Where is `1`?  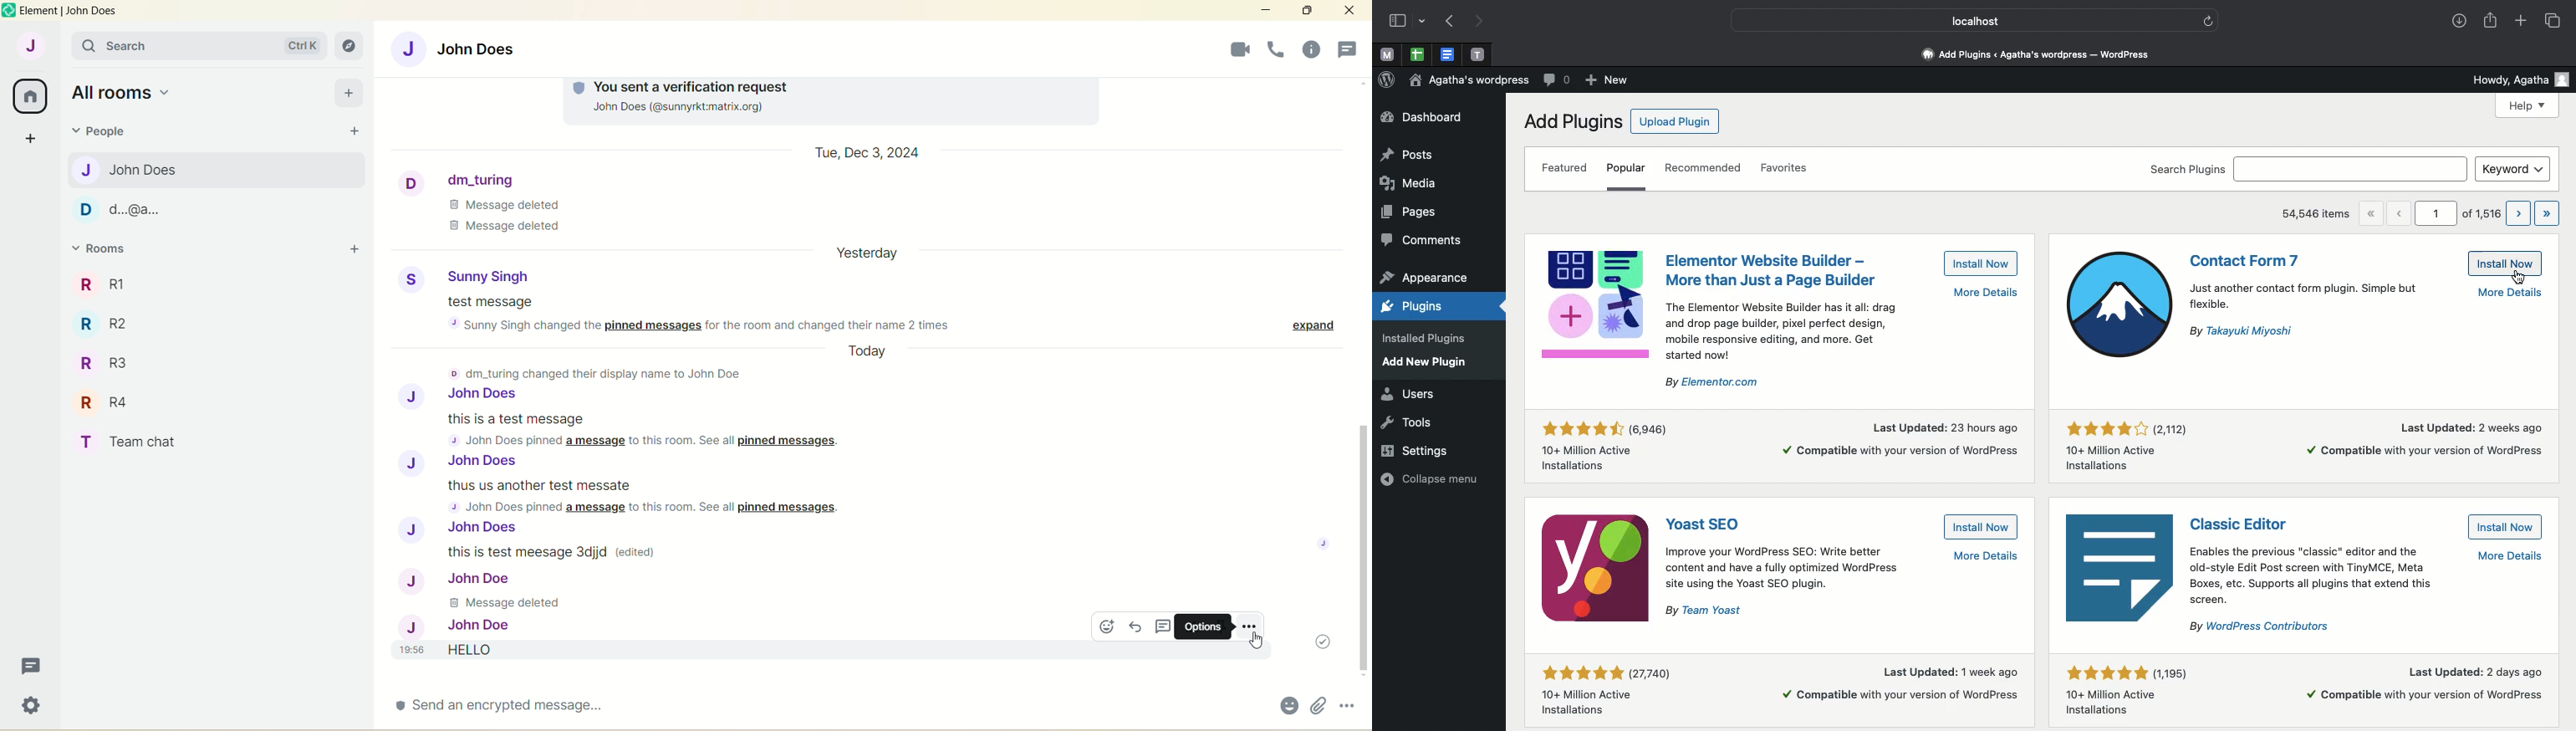 1 is located at coordinates (2435, 214).